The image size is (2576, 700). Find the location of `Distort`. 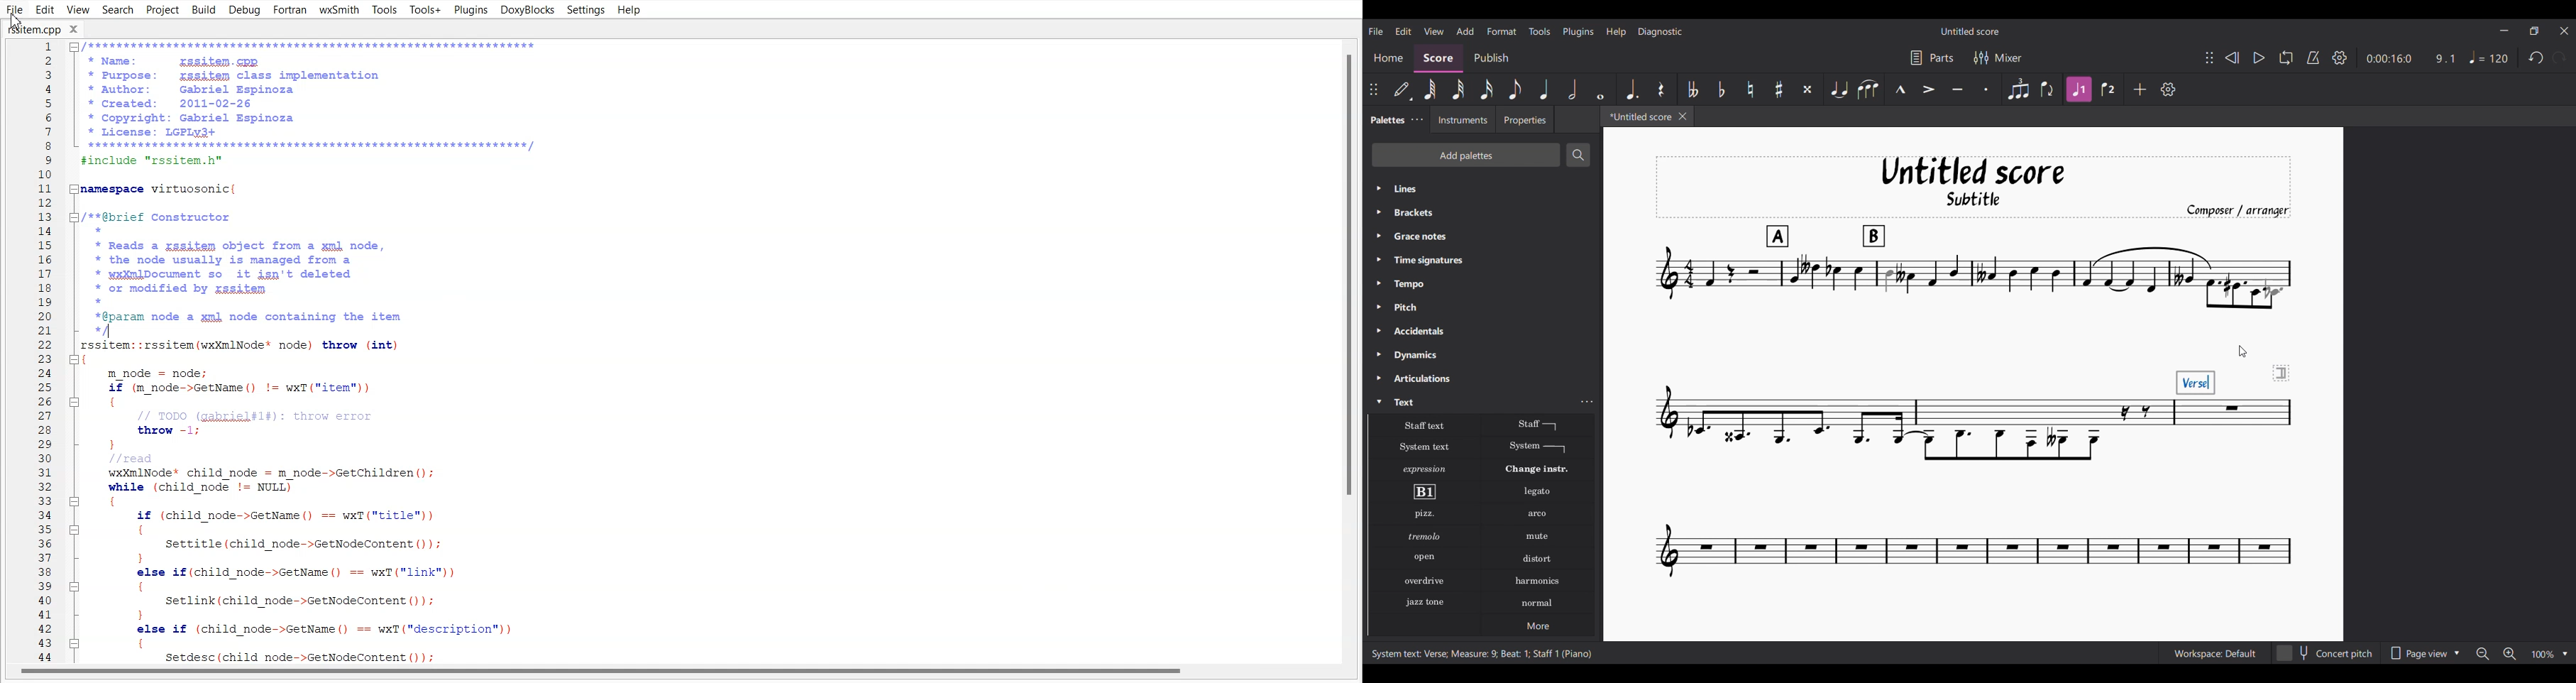

Distort is located at coordinates (1538, 559).